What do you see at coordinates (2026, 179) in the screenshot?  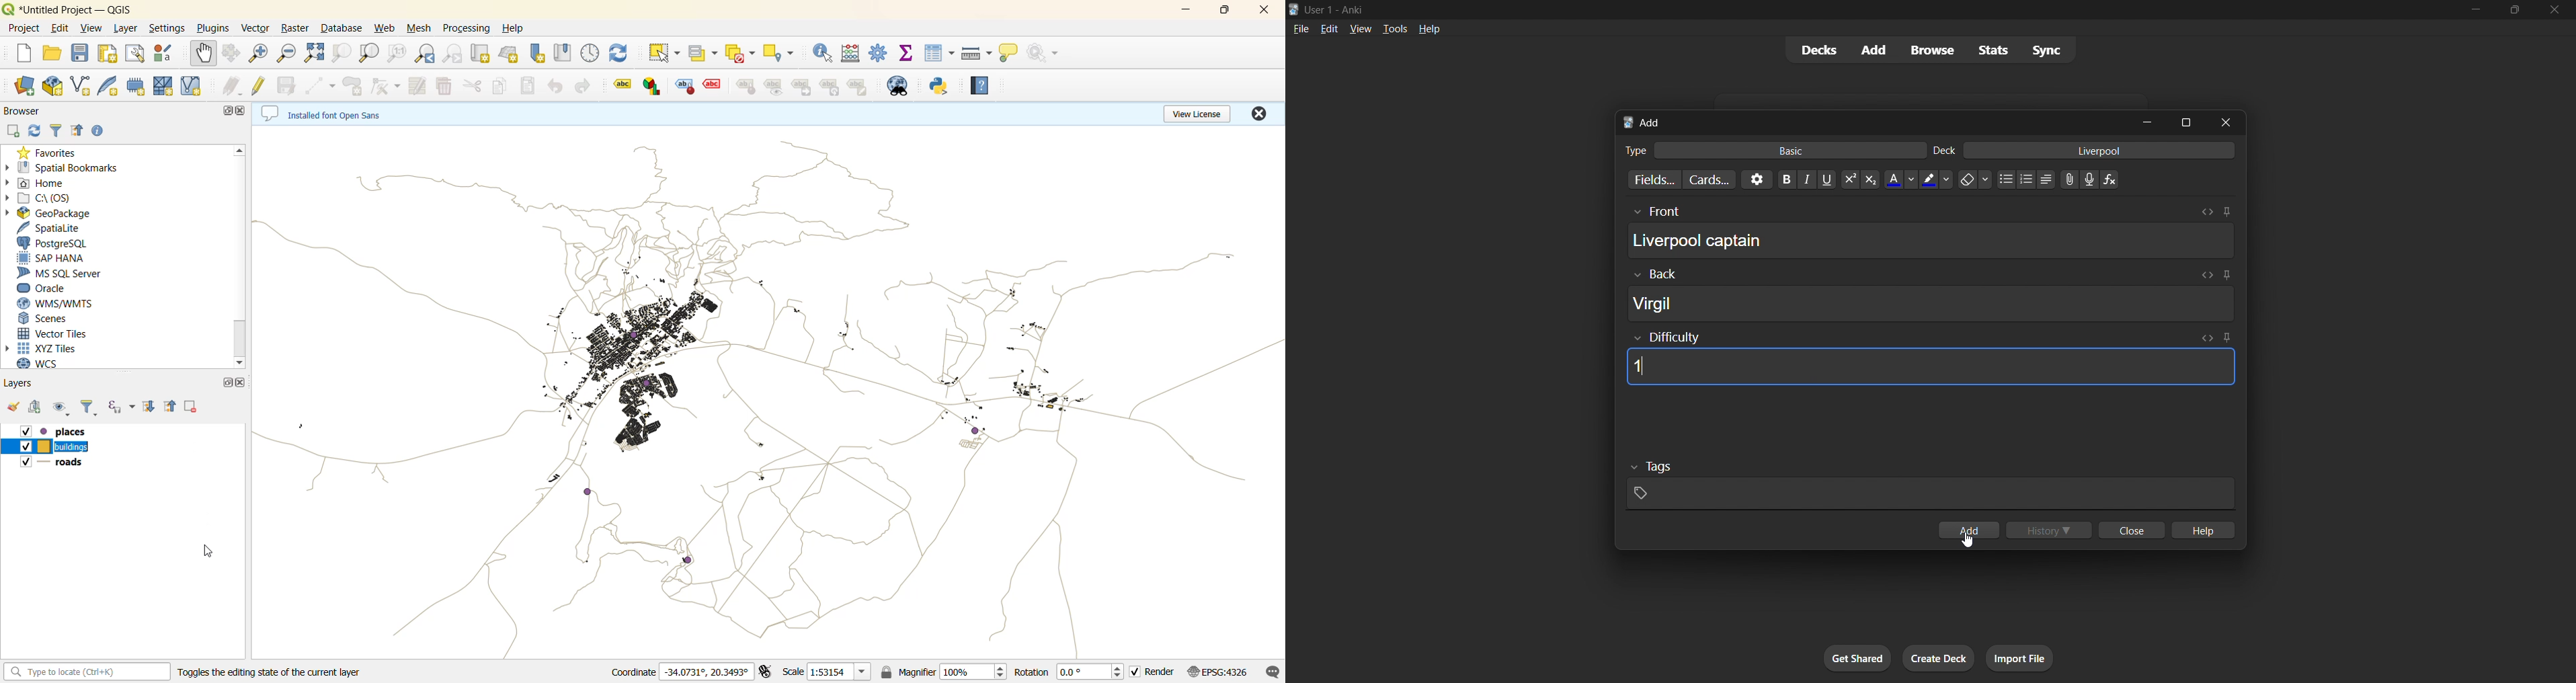 I see `Ordered list` at bounding box center [2026, 179].